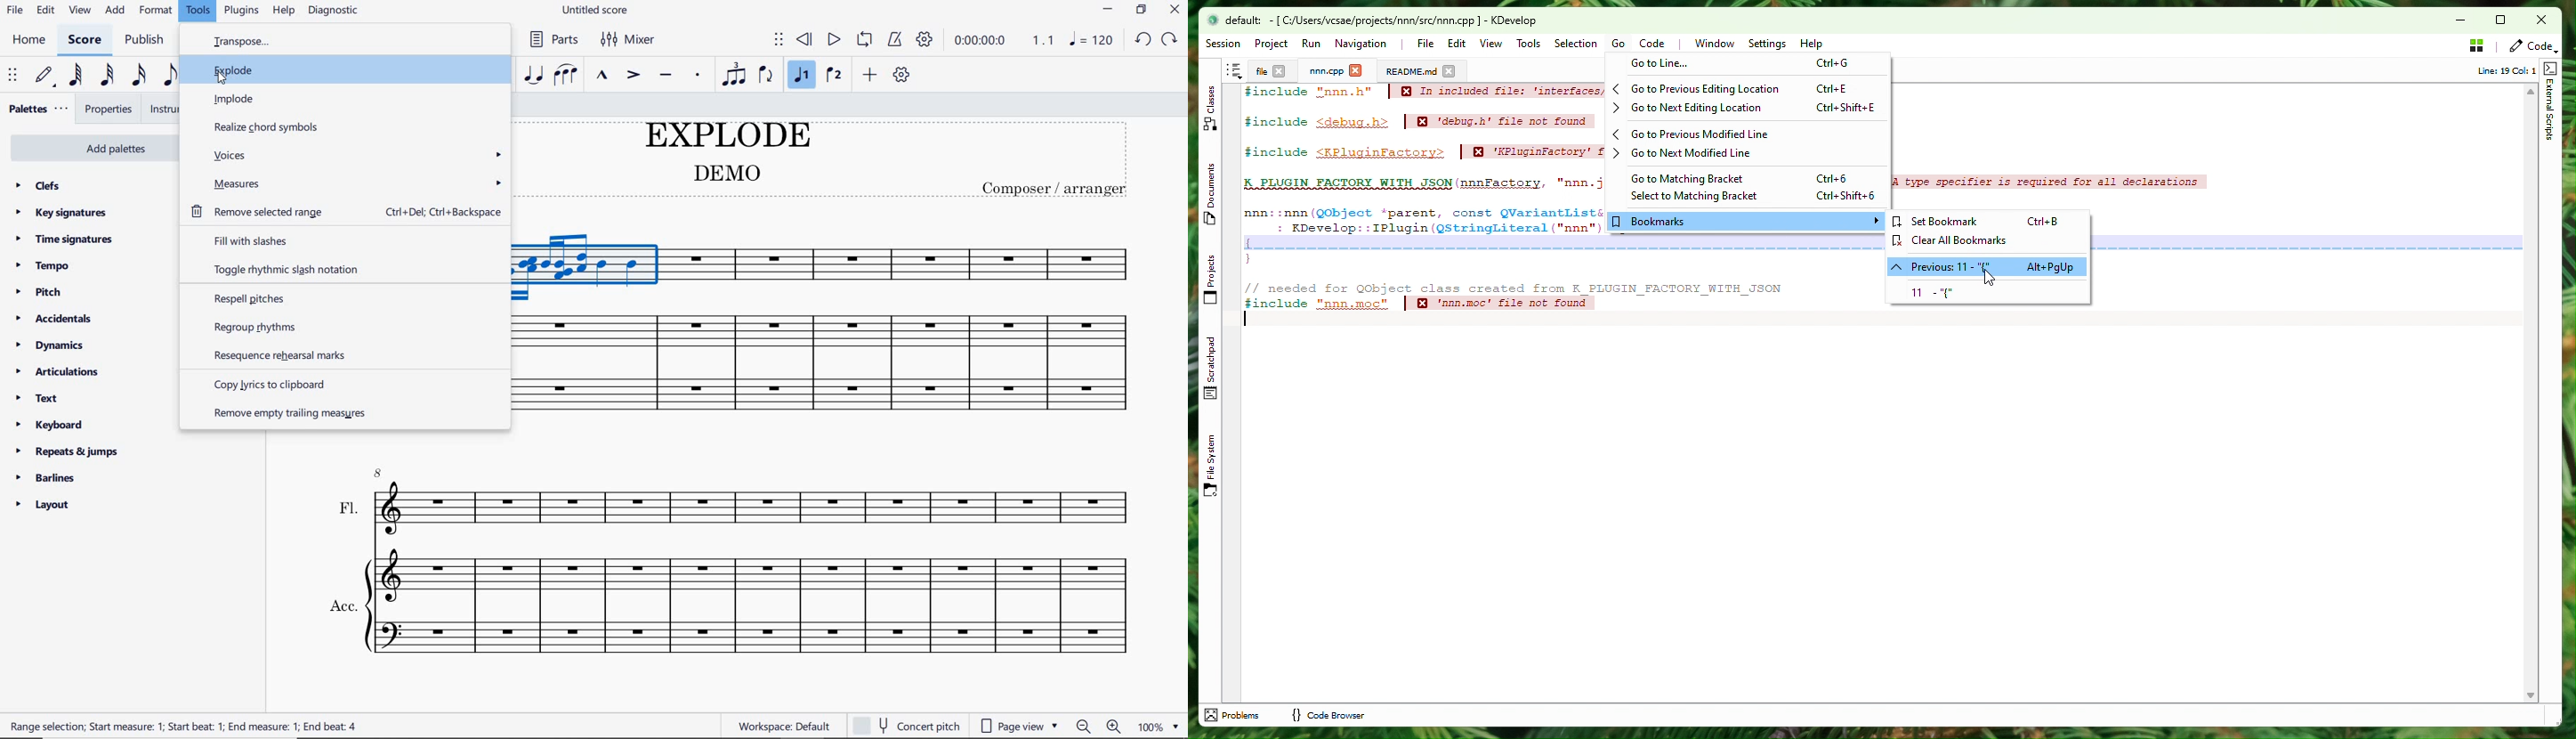 The image size is (2576, 756). What do you see at coordinates (632, 38) in the screenshot?
I see `mixer` at bounding box center [632, 38].